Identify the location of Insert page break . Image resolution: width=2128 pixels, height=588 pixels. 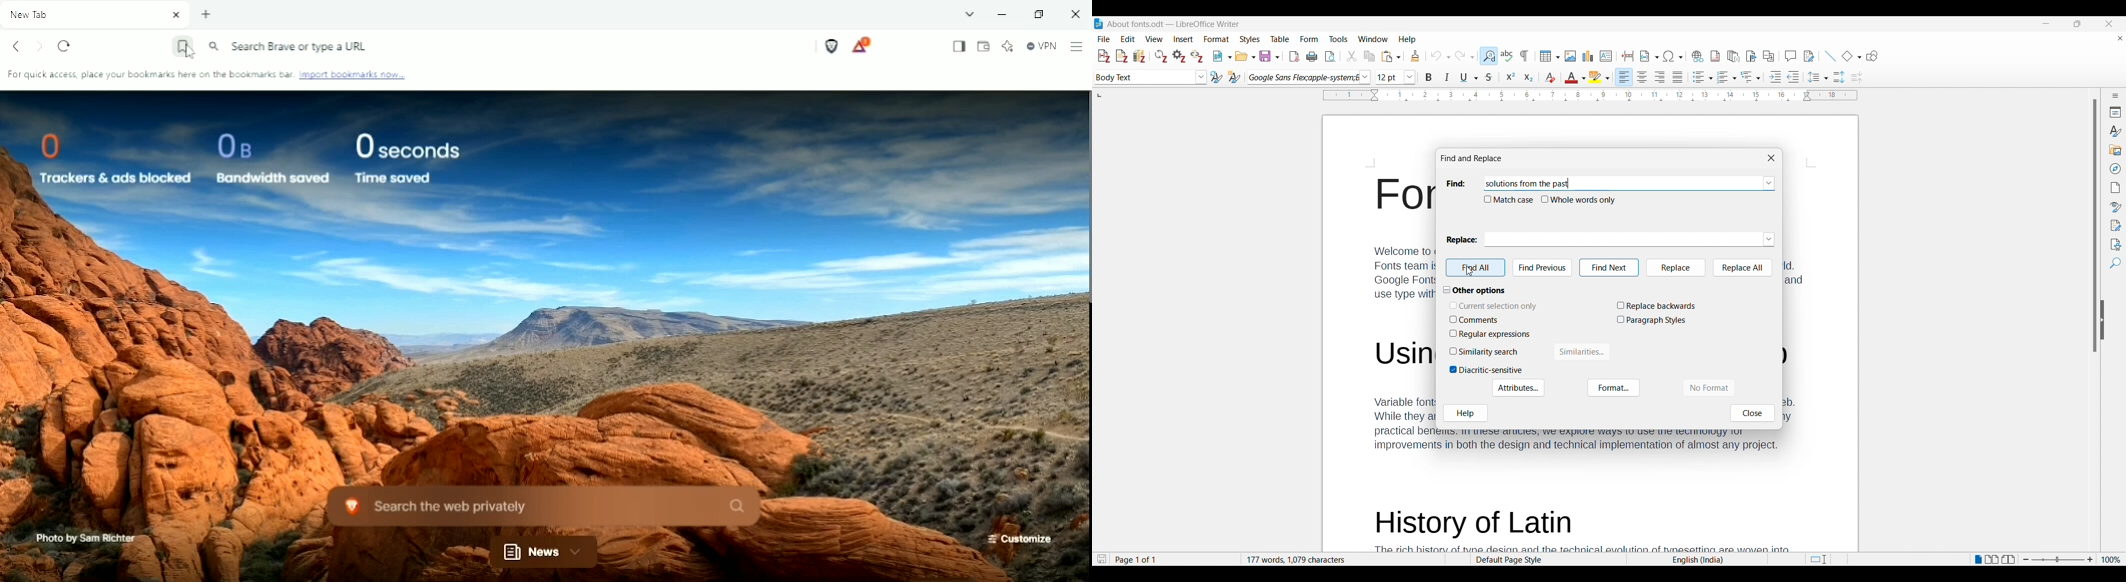
(1628, 56).